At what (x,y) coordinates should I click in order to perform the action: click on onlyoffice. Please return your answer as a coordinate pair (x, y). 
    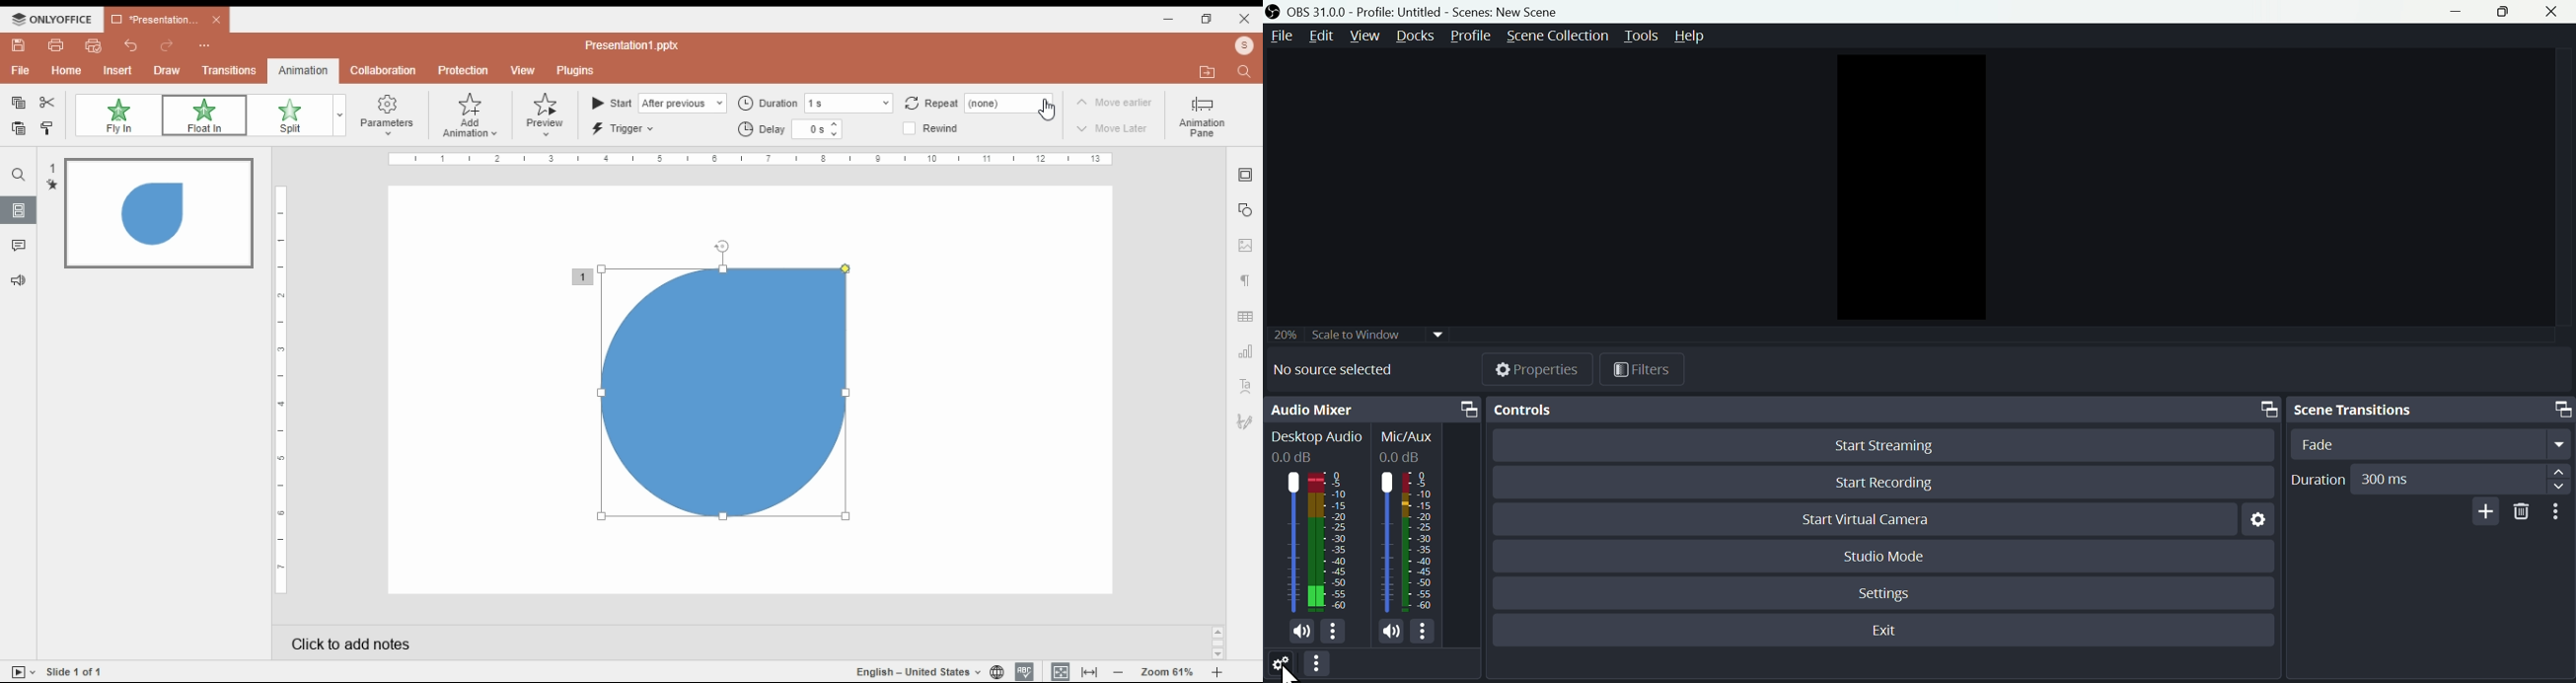
    Looking at the image, I should click on (49, 19).